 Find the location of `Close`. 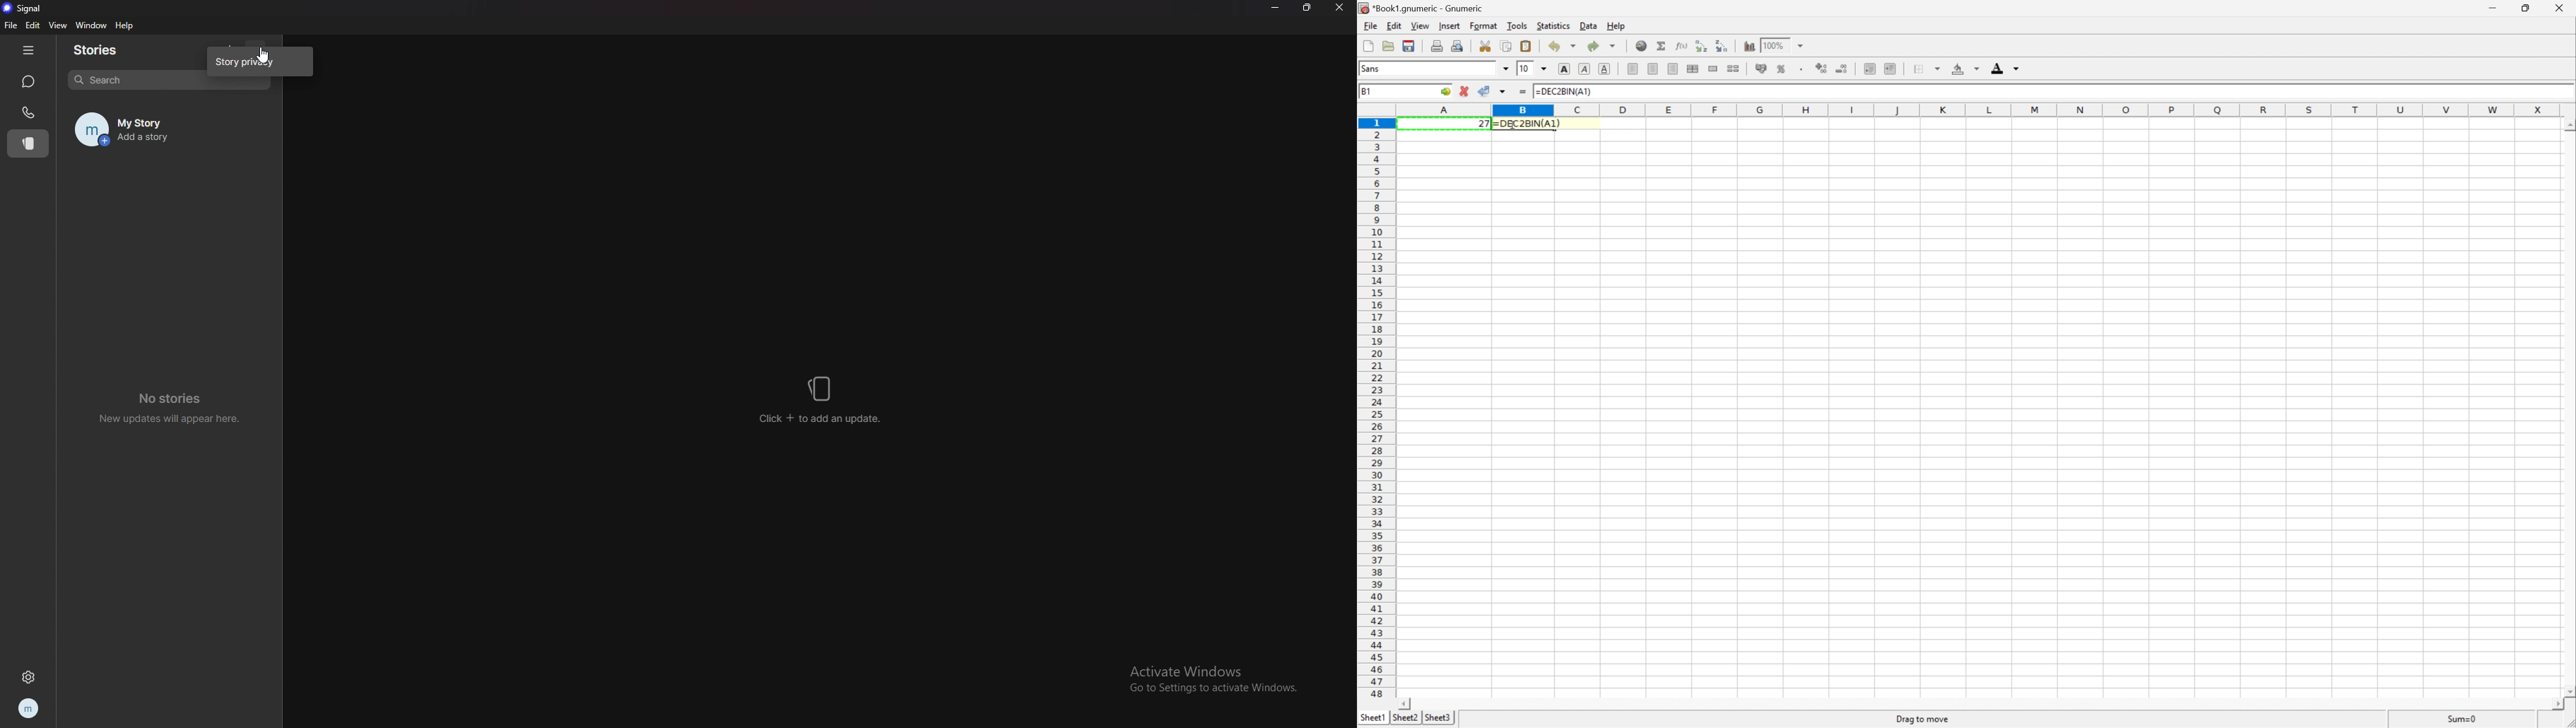

Close is located at coordinates (2559, 7).